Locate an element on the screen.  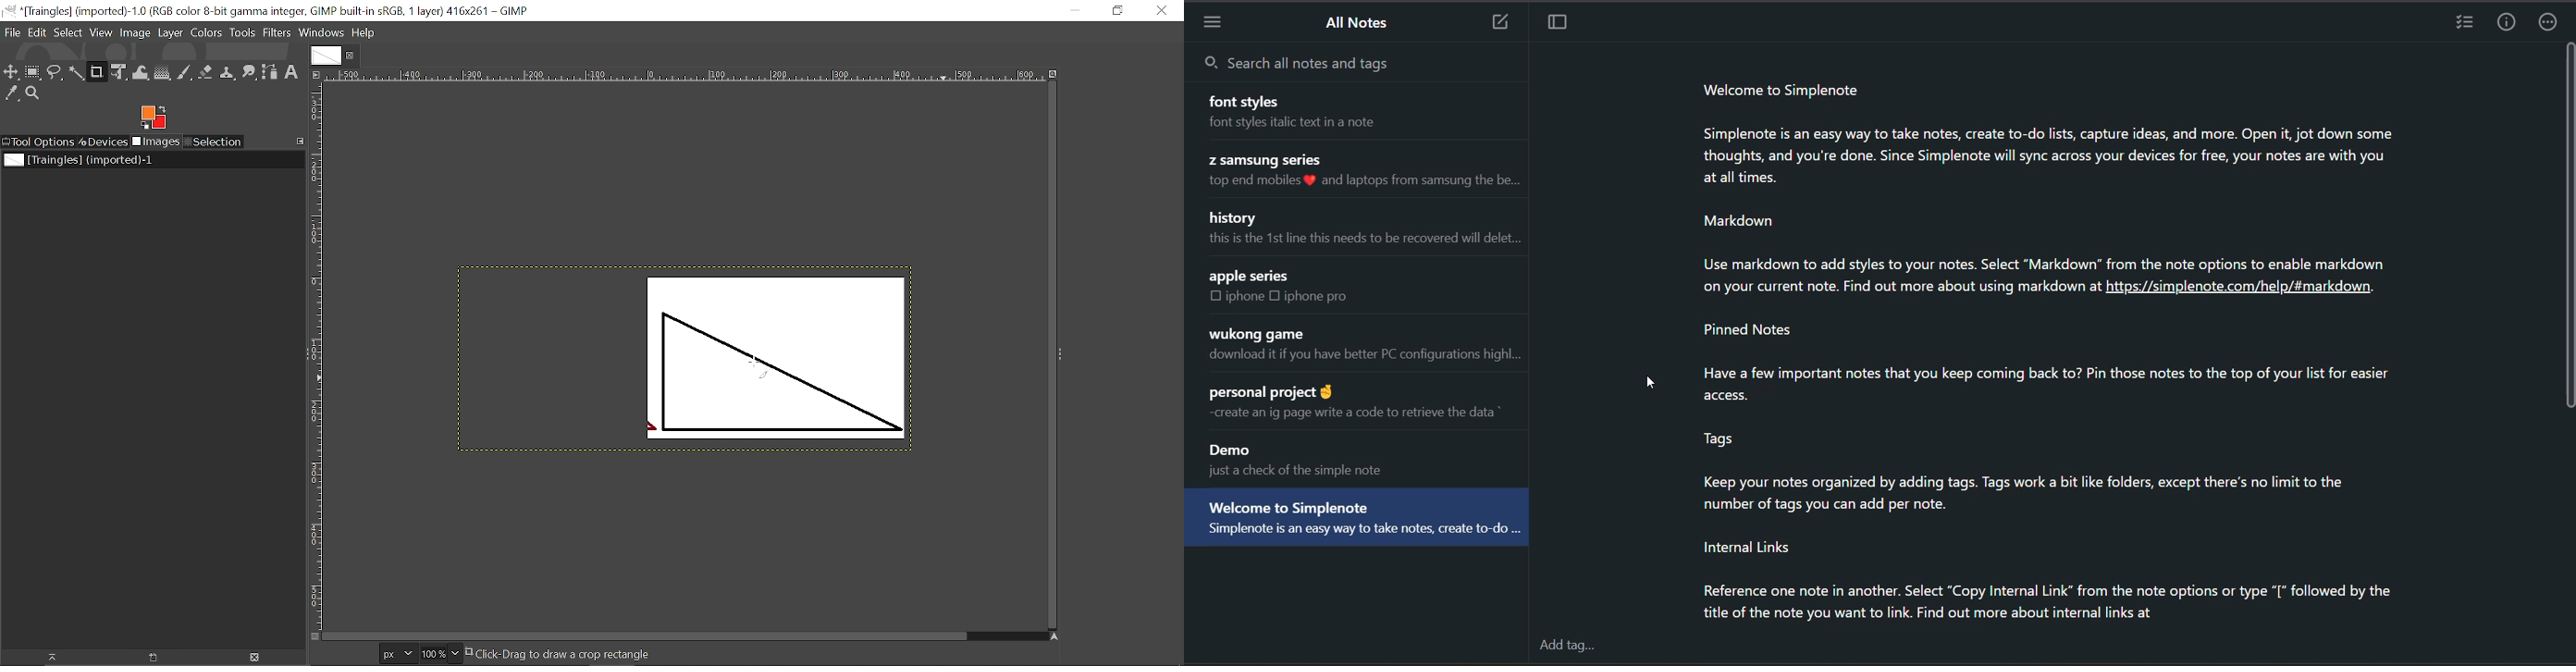
The active foreground color is located at coordinates (154, 117).